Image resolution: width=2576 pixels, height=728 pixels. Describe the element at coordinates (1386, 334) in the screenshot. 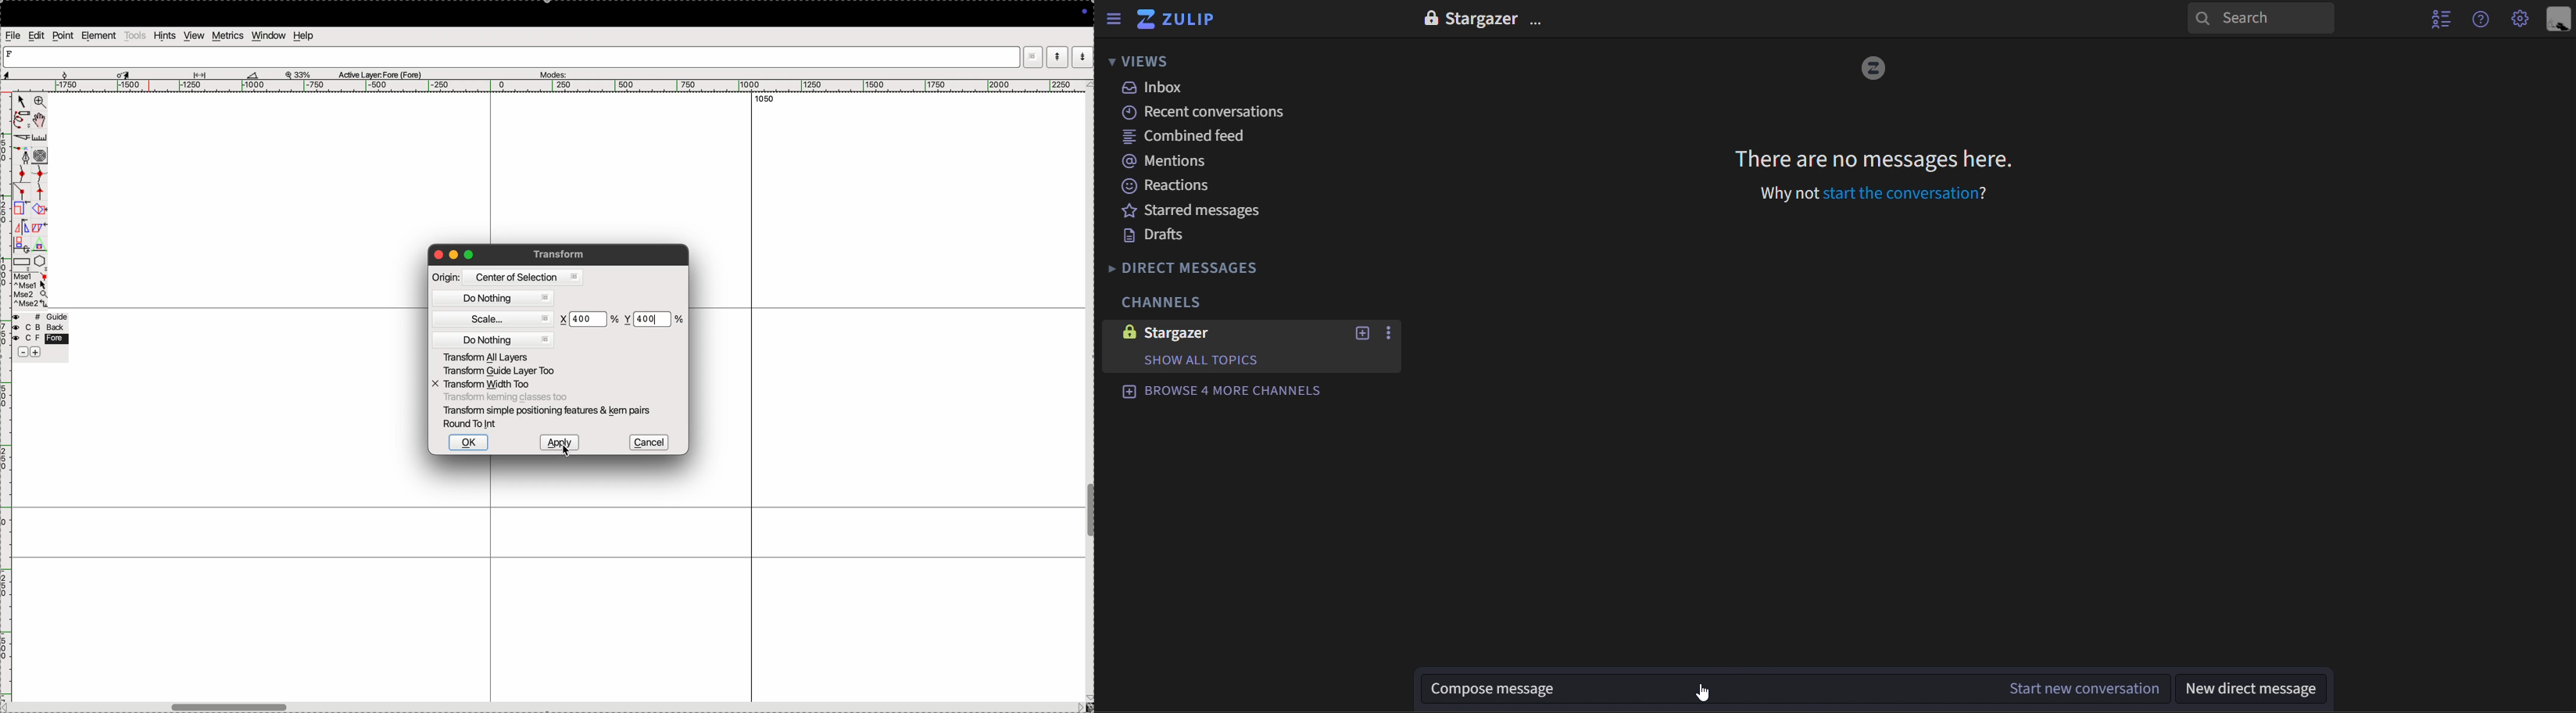

I see `options` at that location.